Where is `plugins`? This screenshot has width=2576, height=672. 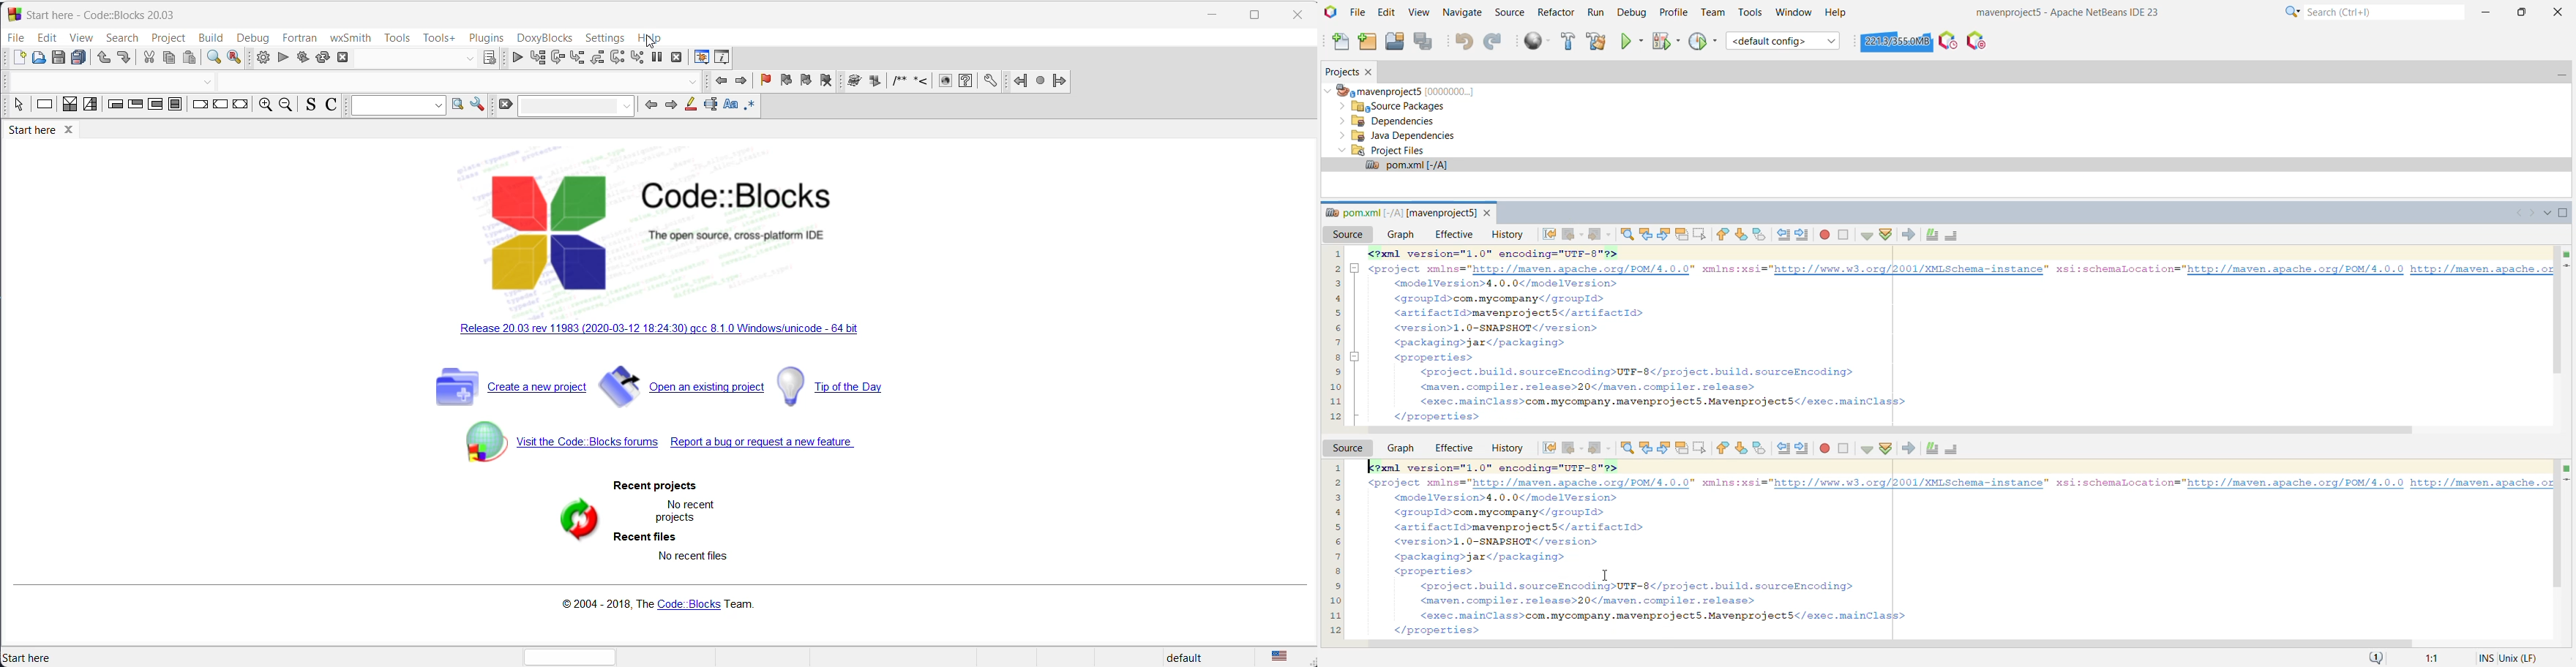 plugins is located at coordinates (487, 38).